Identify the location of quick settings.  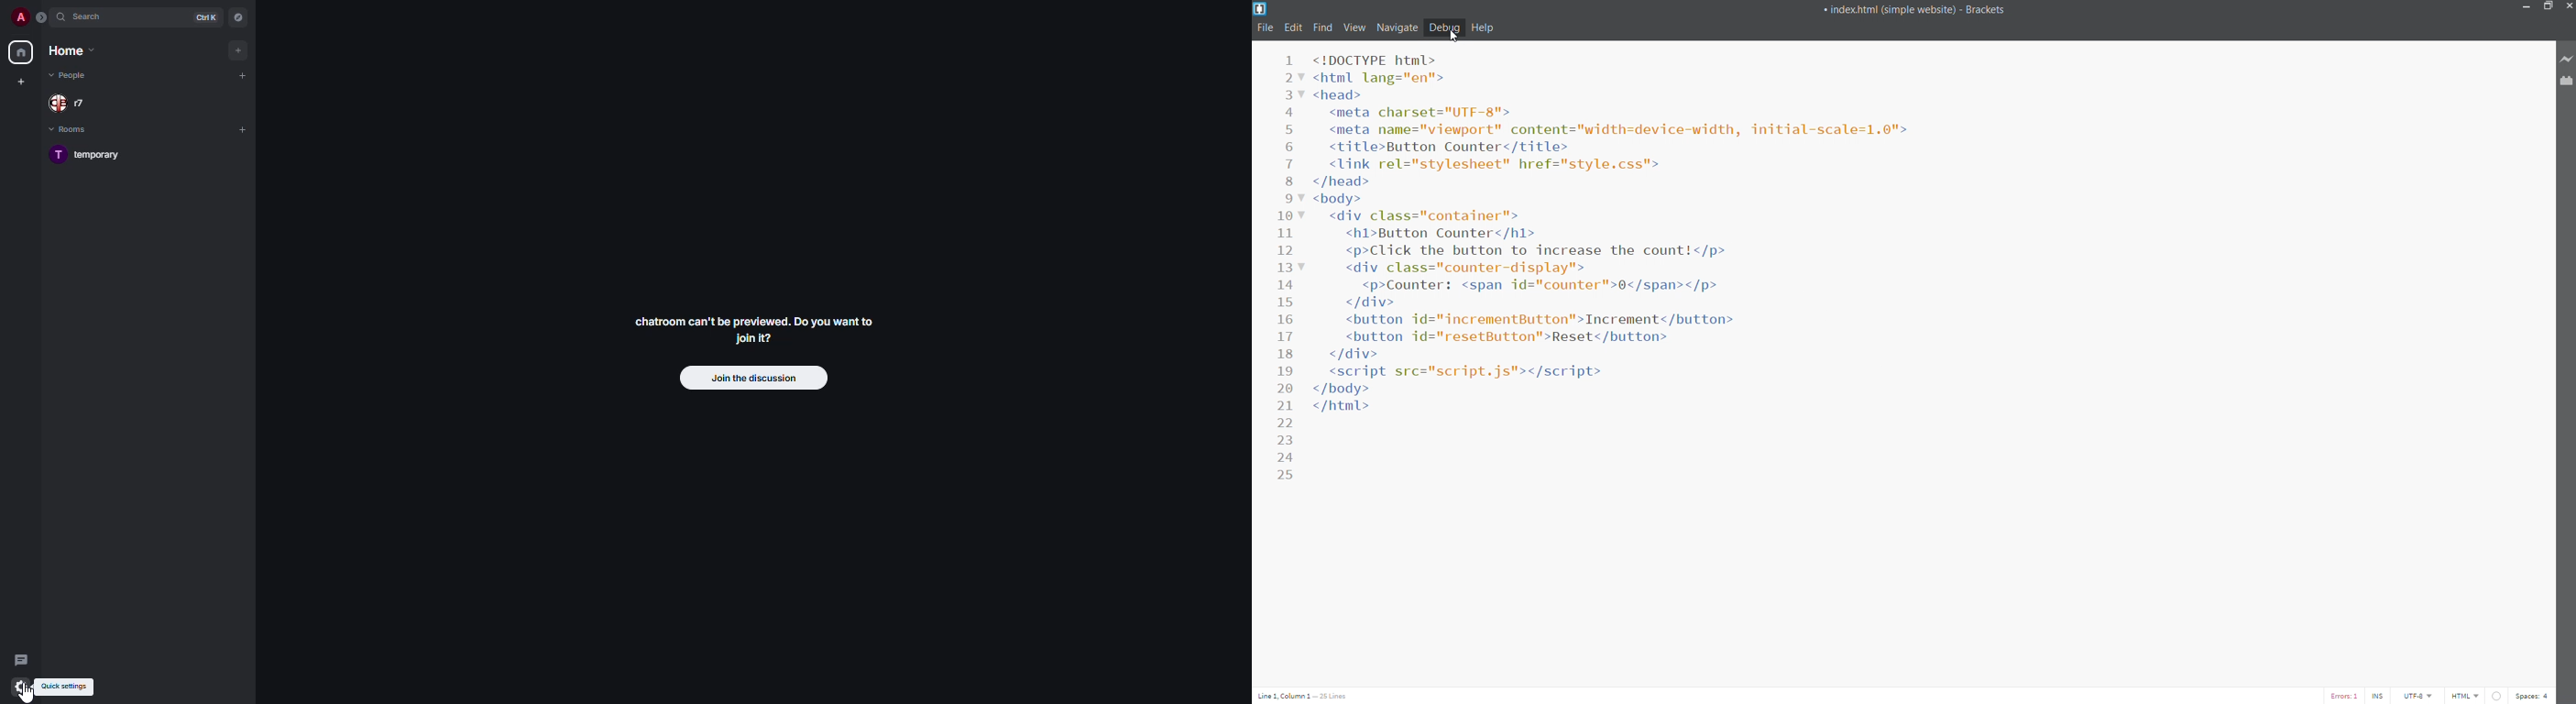
(65, 688).